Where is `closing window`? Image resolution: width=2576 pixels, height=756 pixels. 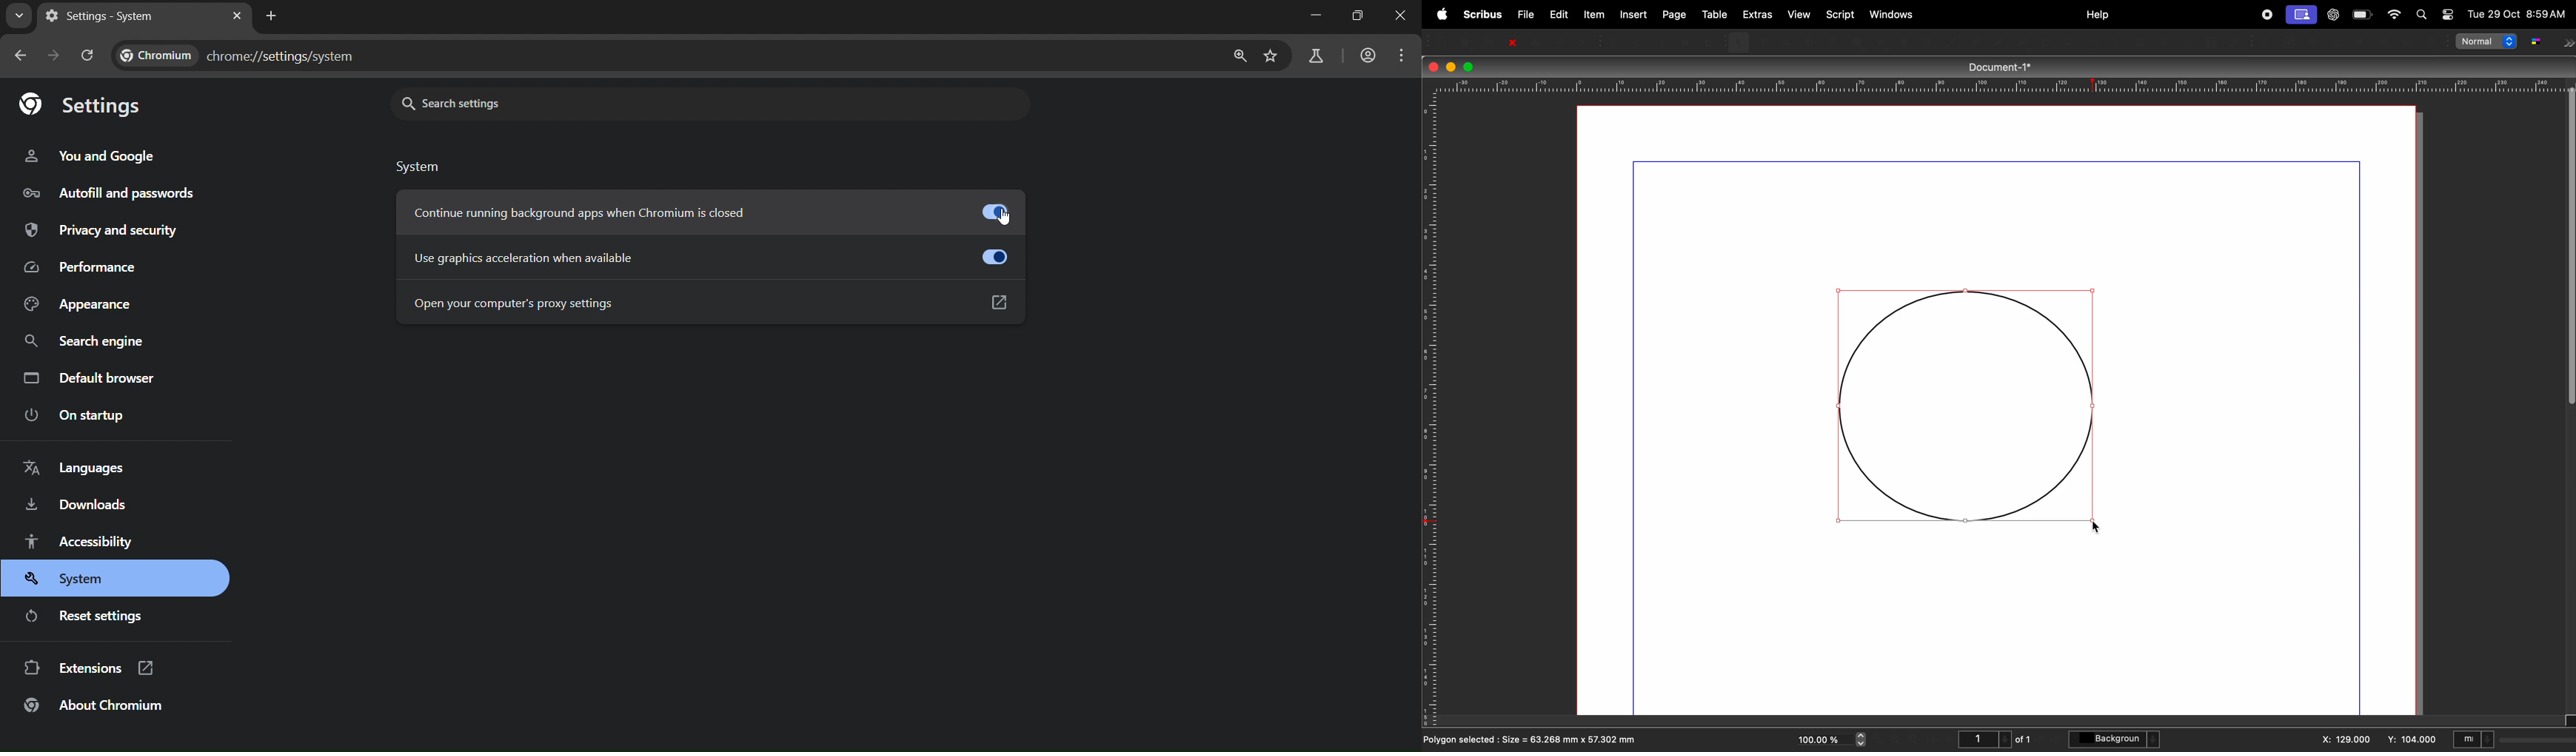
closing window is located at coordinates (1434, 66).